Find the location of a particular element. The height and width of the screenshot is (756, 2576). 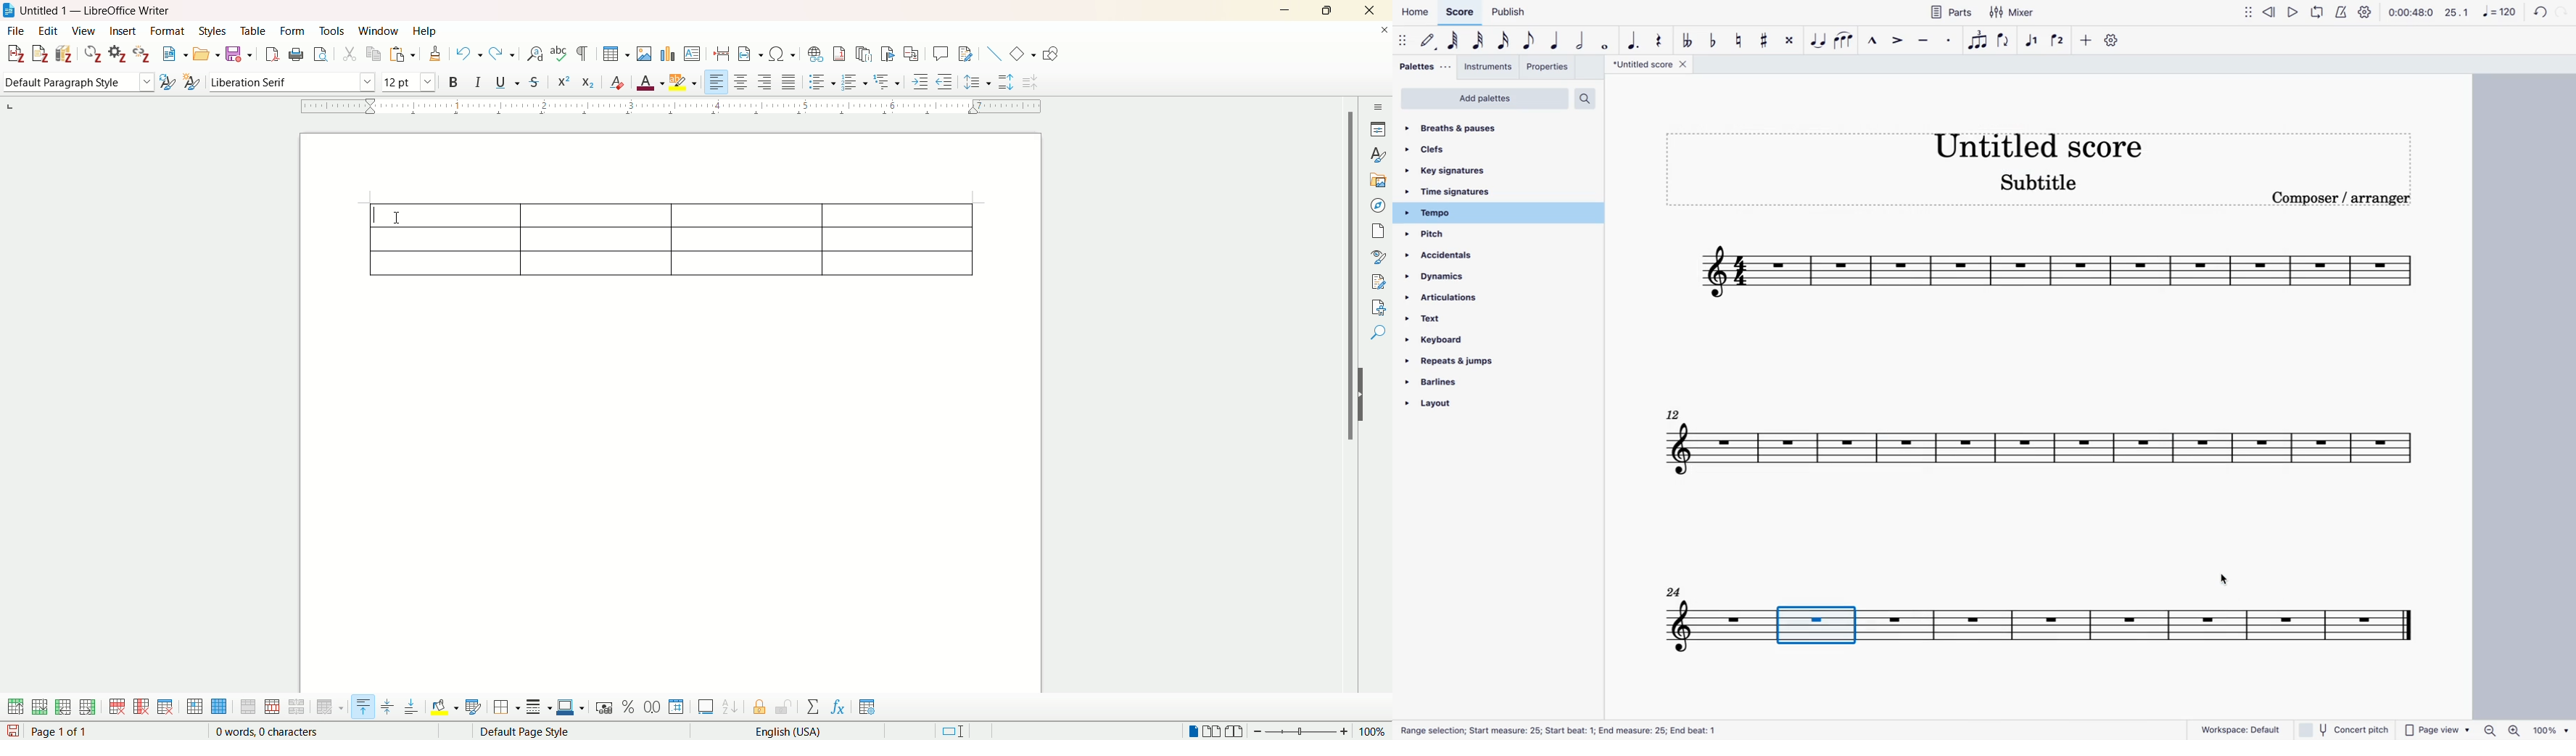

copy is located at coordinates (376, 54).